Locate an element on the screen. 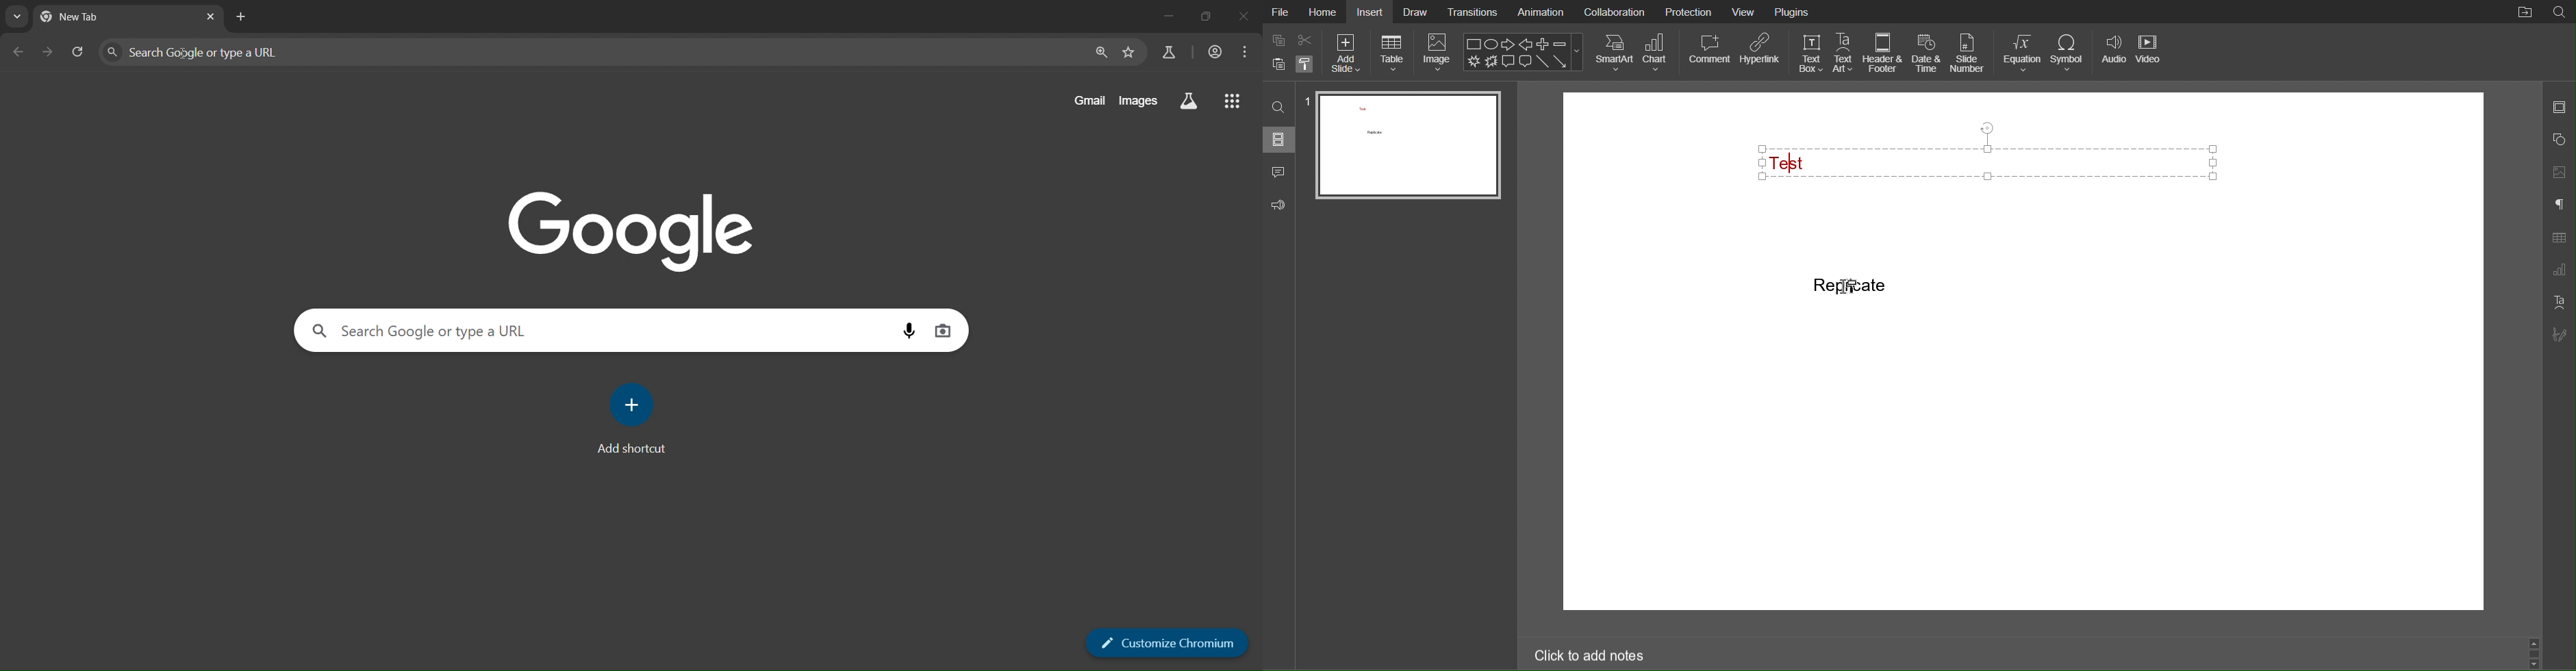  gmail is located at coordinates (1088, 100).